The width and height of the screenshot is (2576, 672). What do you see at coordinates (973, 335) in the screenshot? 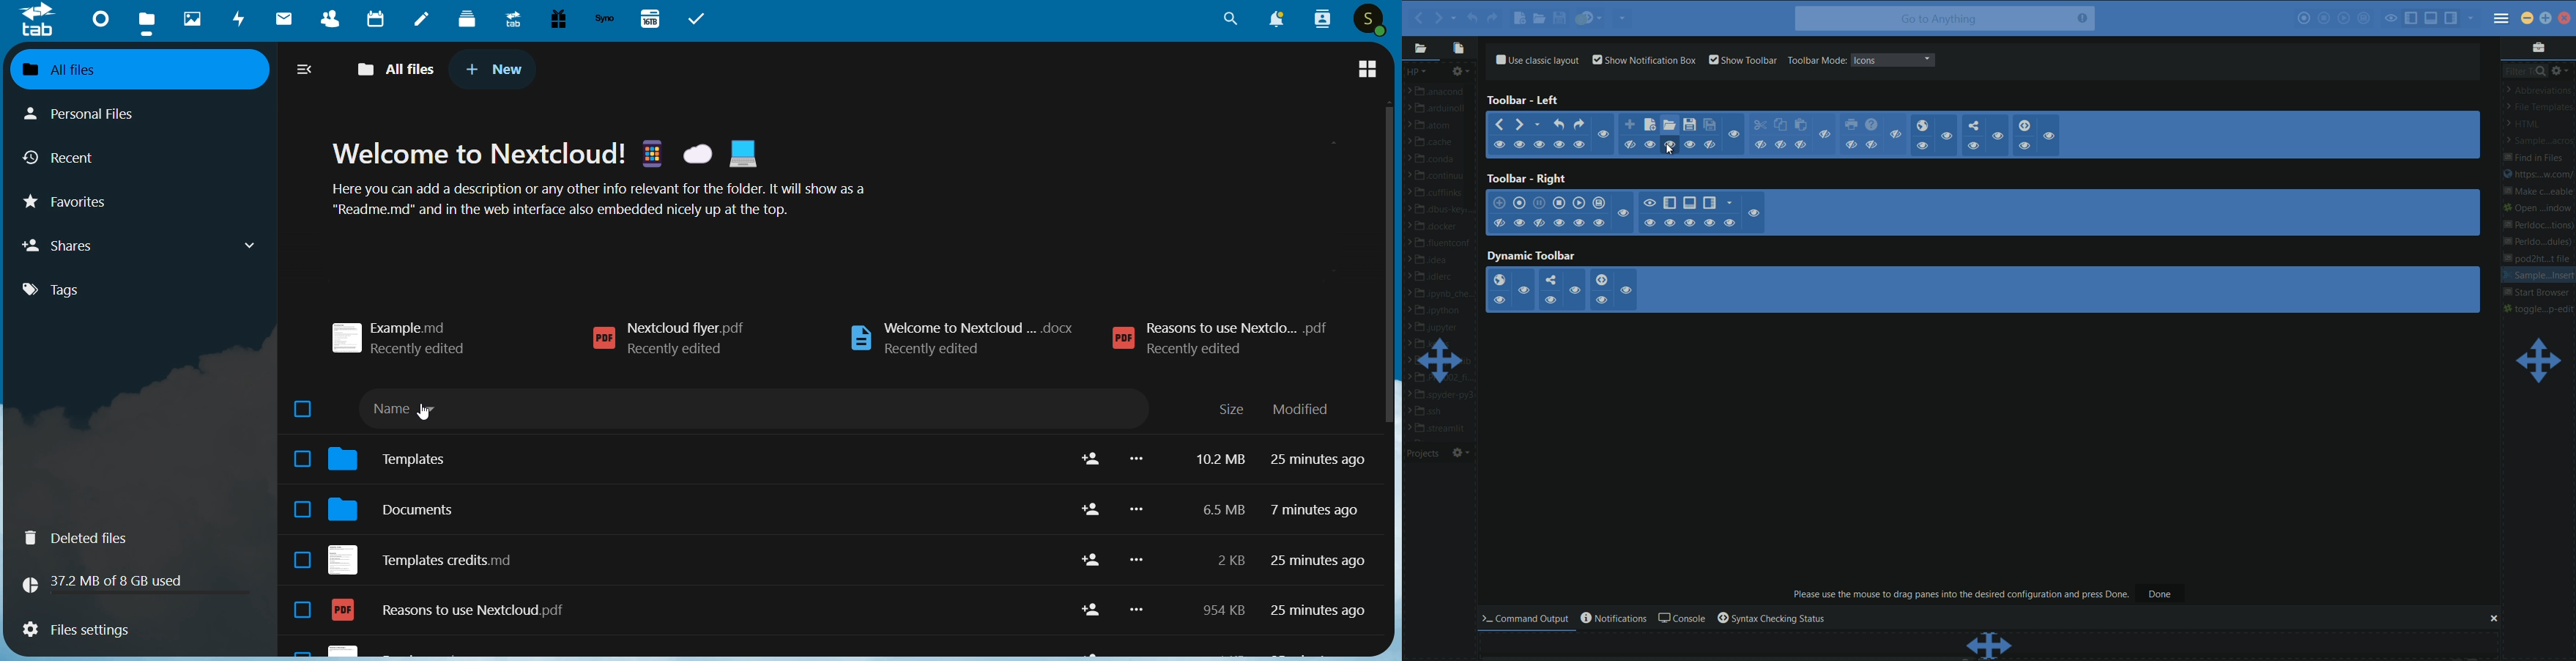
I see `welcome to nextcloud... docx recently edited` at bounding box center [973, 335].